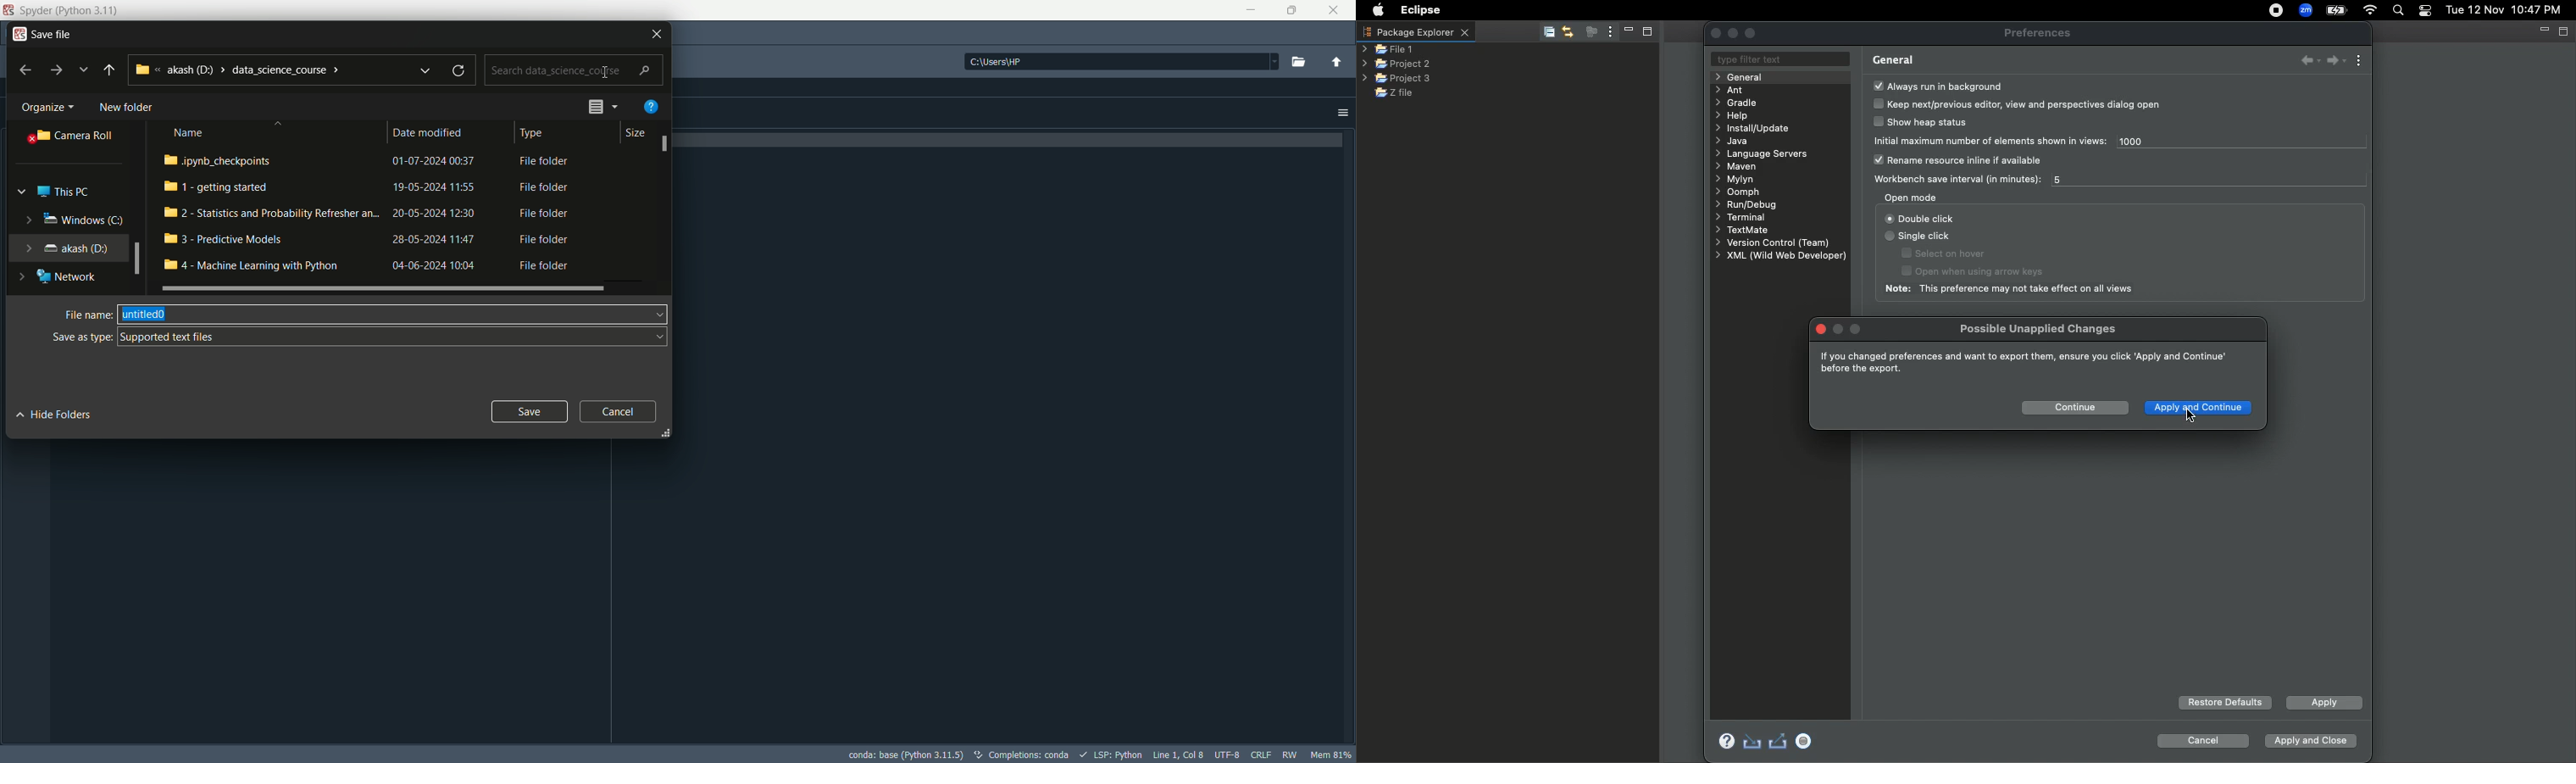 Image resolution: width=2576 pixels, height=784 pixels. What do you see at coordinates (1988, 272) in the screenshot?
I see `Open when using arrow keys` at bounding box center [1988, 272].